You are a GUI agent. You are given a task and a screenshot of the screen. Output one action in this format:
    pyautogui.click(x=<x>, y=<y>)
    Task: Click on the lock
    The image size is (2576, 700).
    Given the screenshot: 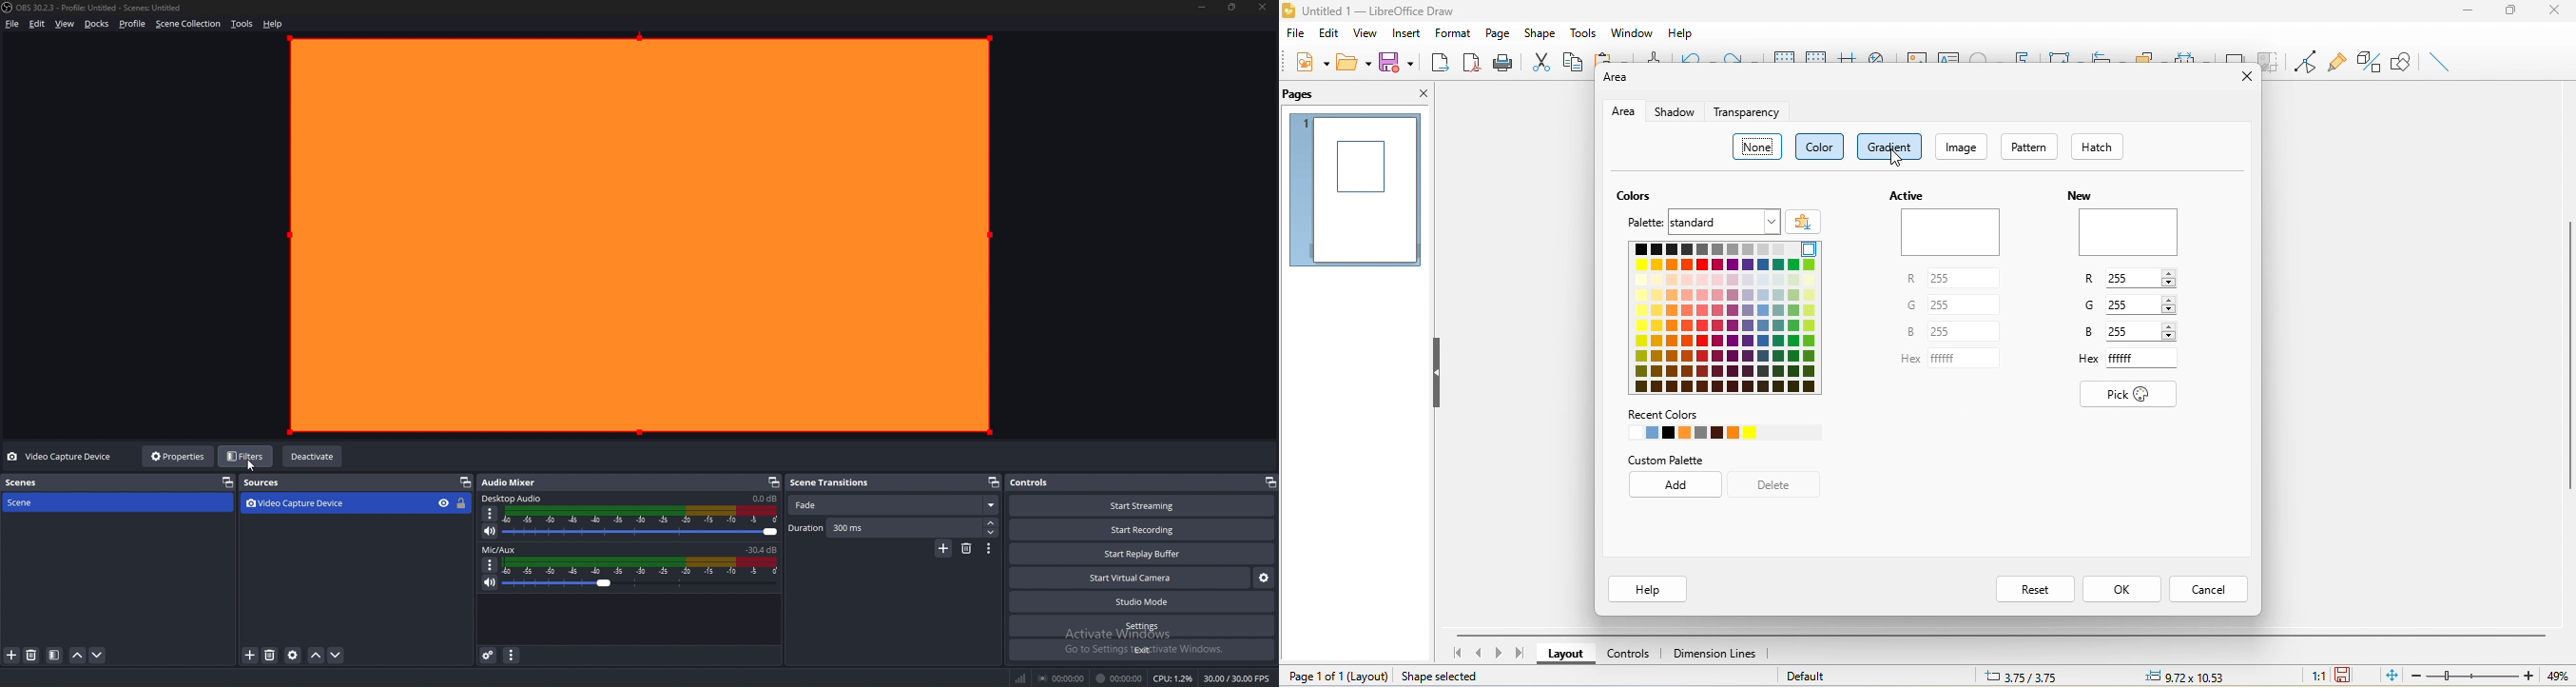 What is the action you would take?
    pyautogui.click(x=464, y=503)
    